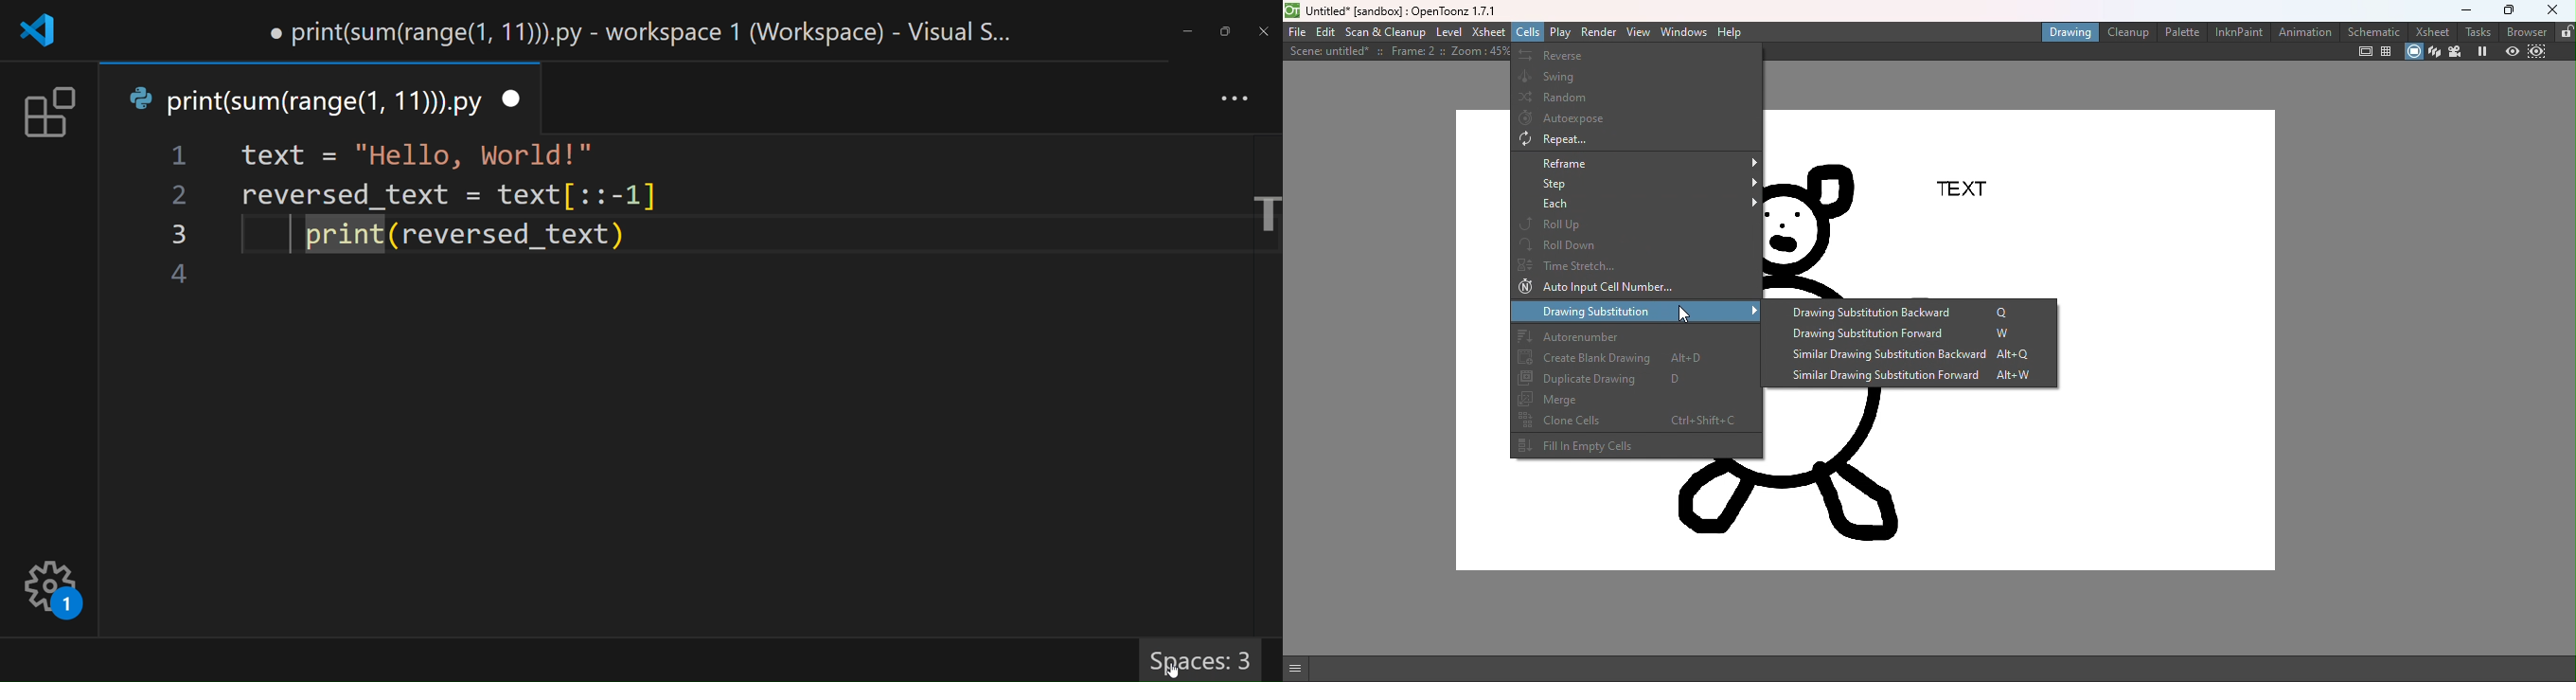 The height and width of the screenshot is (700, 2576). I want to click on Sub-camera preview, so click(2537, 52).